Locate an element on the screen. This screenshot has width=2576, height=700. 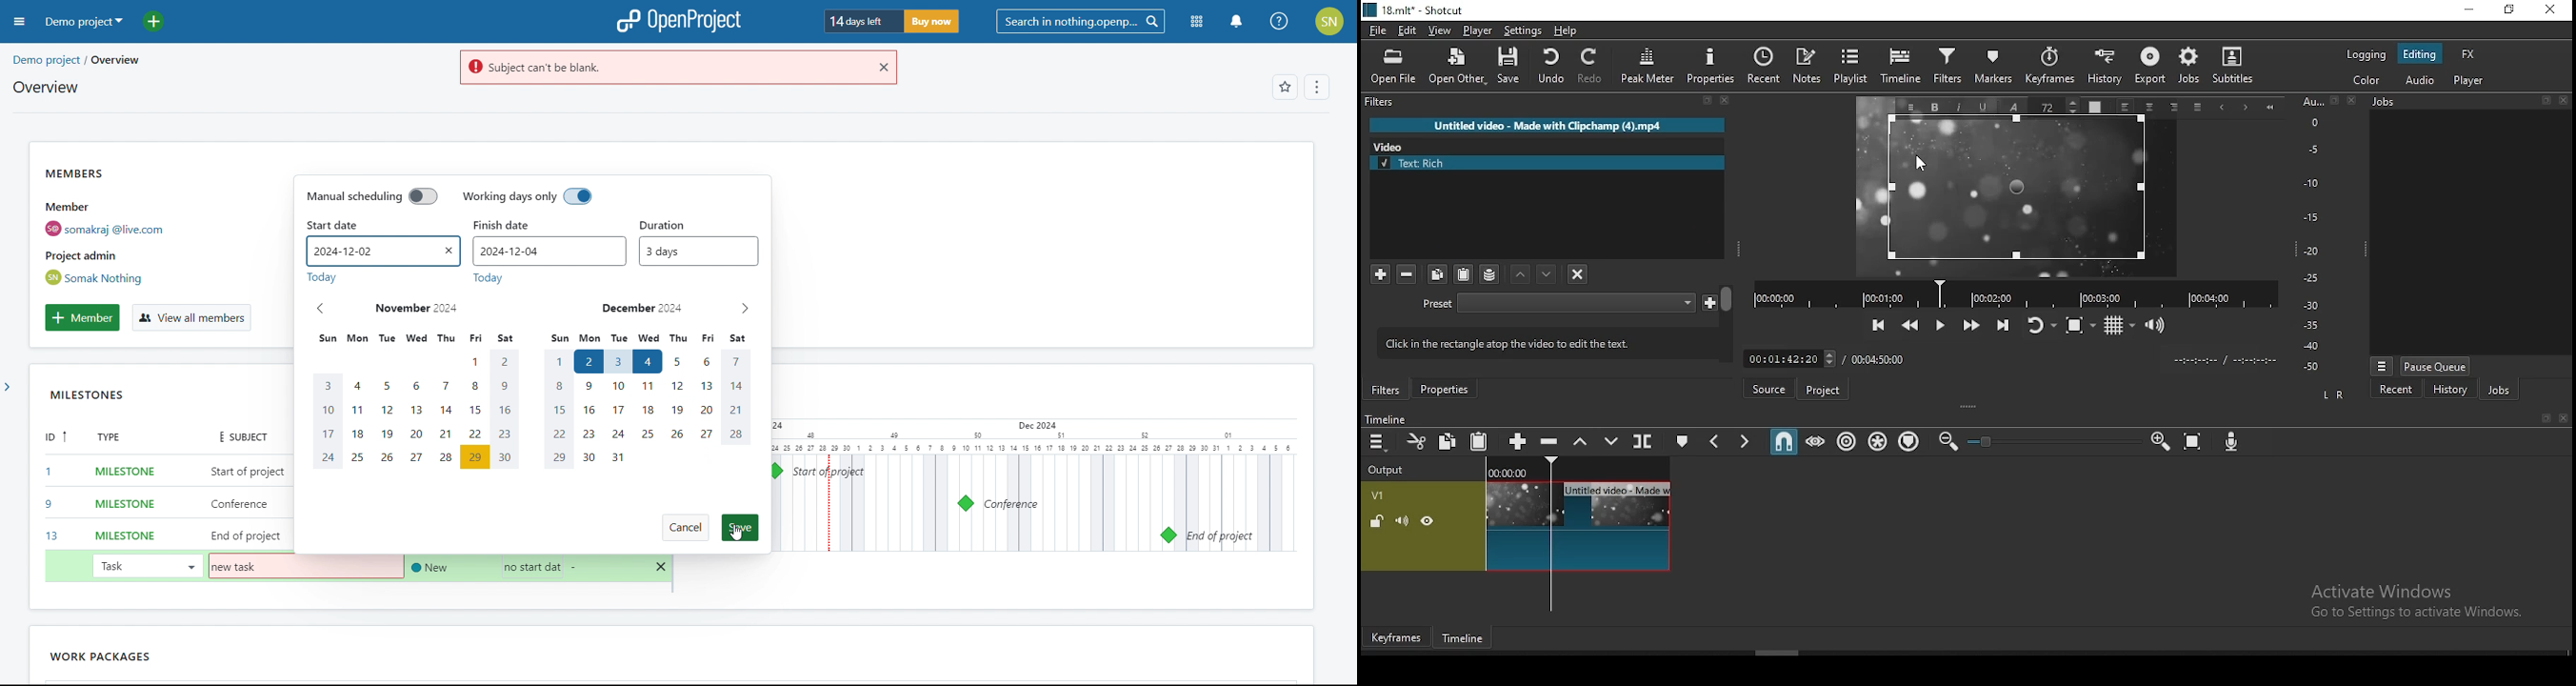
text rich is located at coordinates (1548, 163).